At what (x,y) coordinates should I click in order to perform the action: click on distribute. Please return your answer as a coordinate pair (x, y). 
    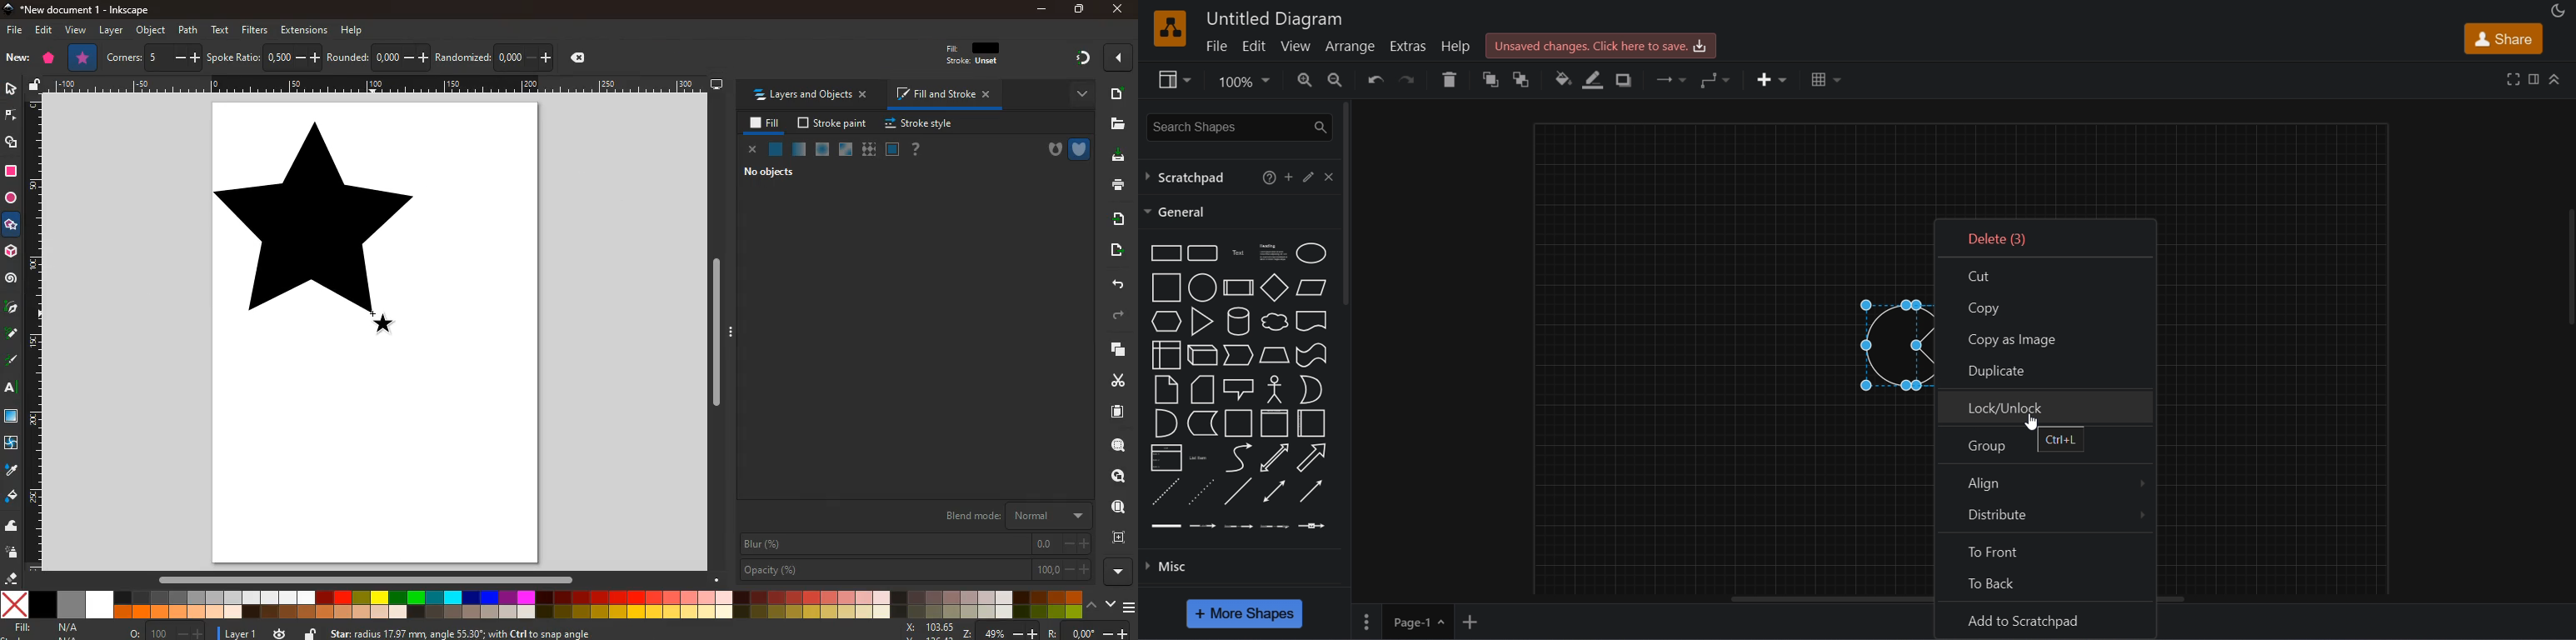
    Looking at the image, I should click on (2042, 516).